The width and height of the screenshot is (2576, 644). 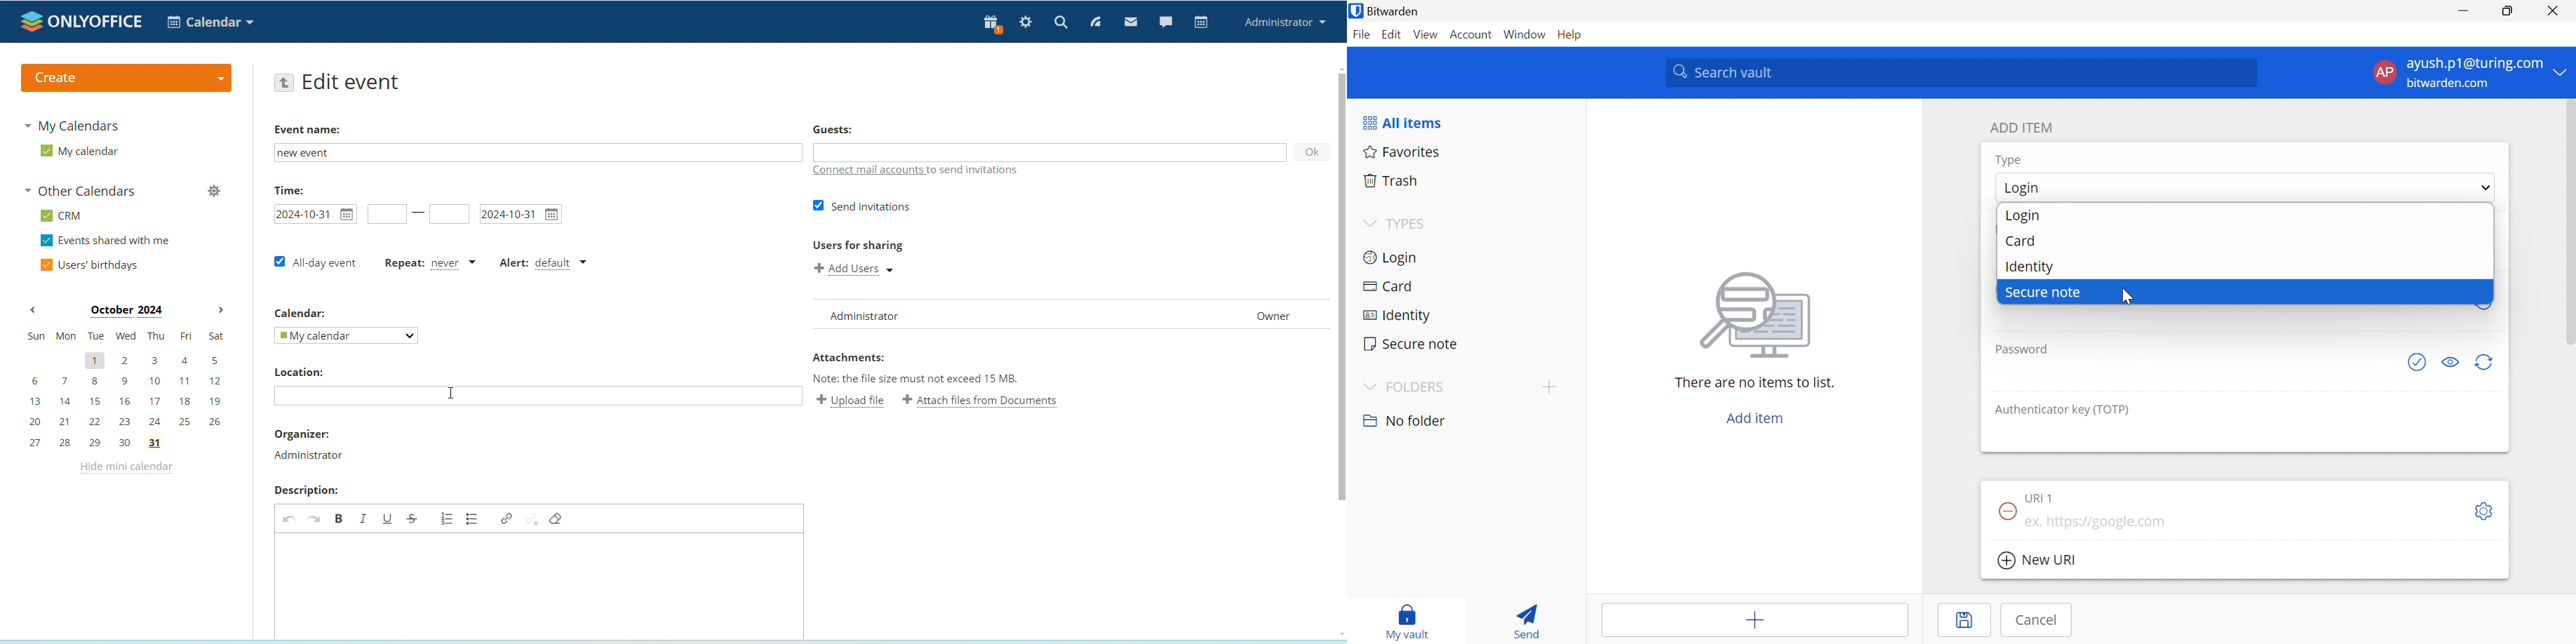 What do you see at coordinates (1755, 382) in the screenshot?
I see `There are no items to list.` at bounding box center [1755, 382].